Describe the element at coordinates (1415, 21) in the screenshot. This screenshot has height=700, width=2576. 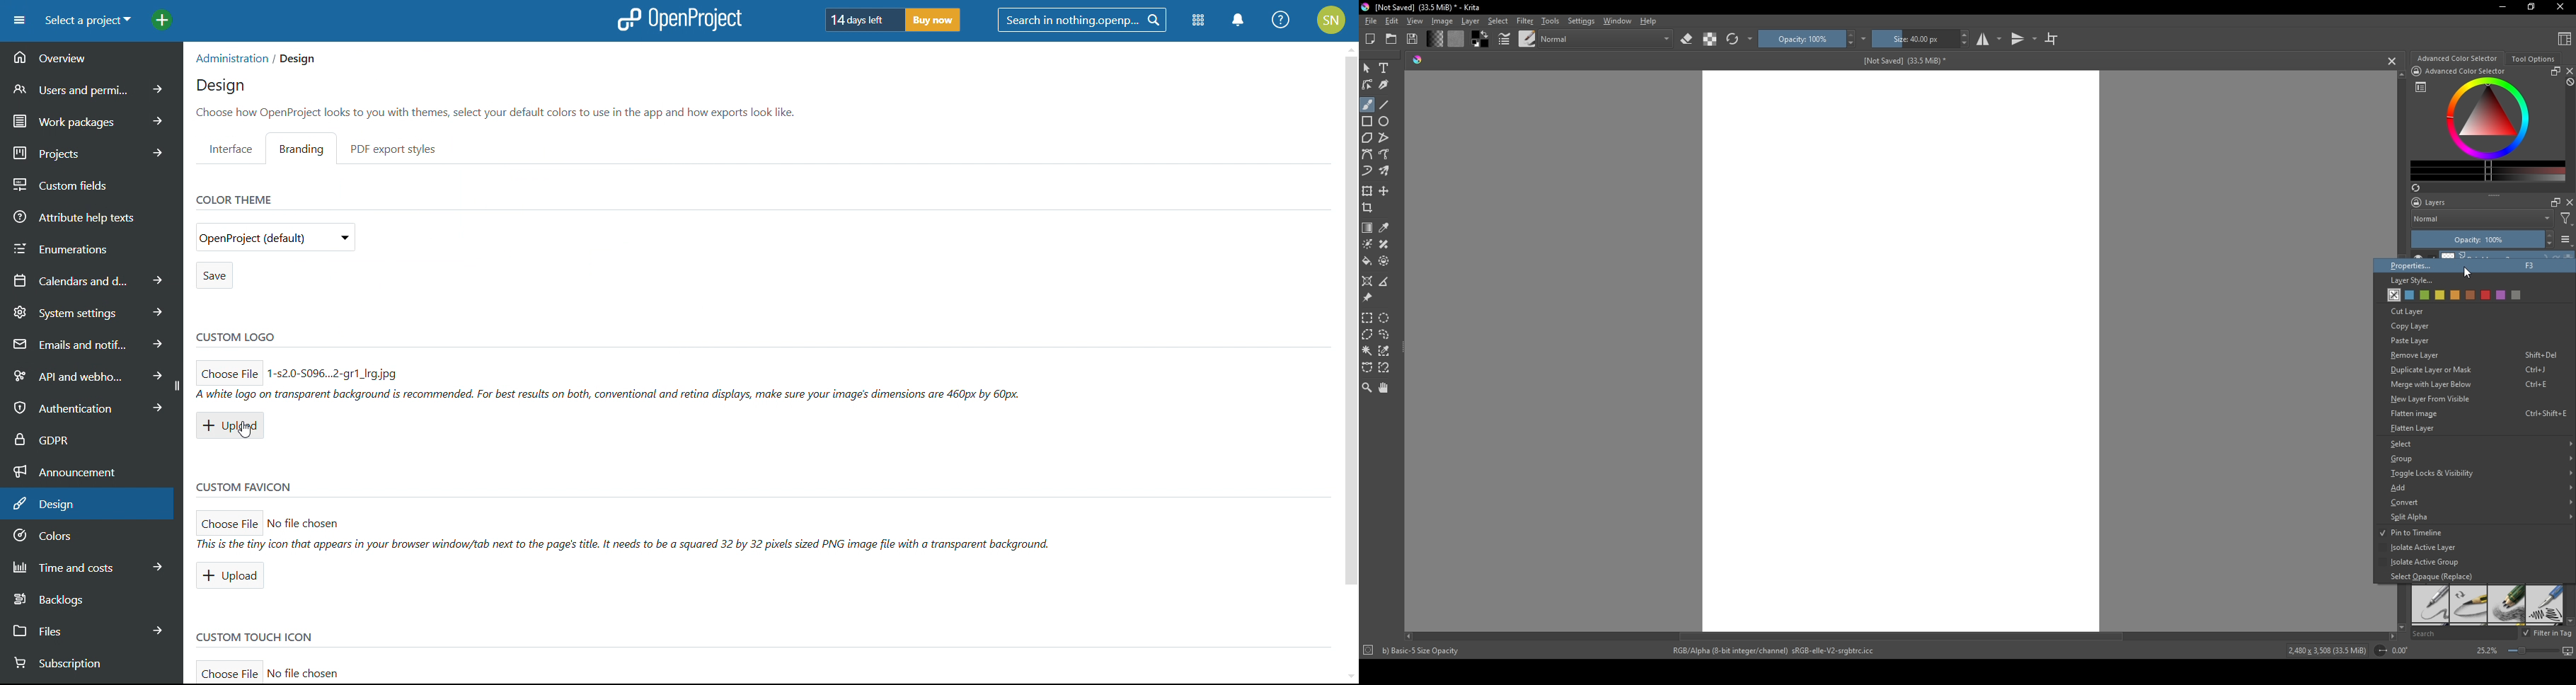
I see `View` at that location.